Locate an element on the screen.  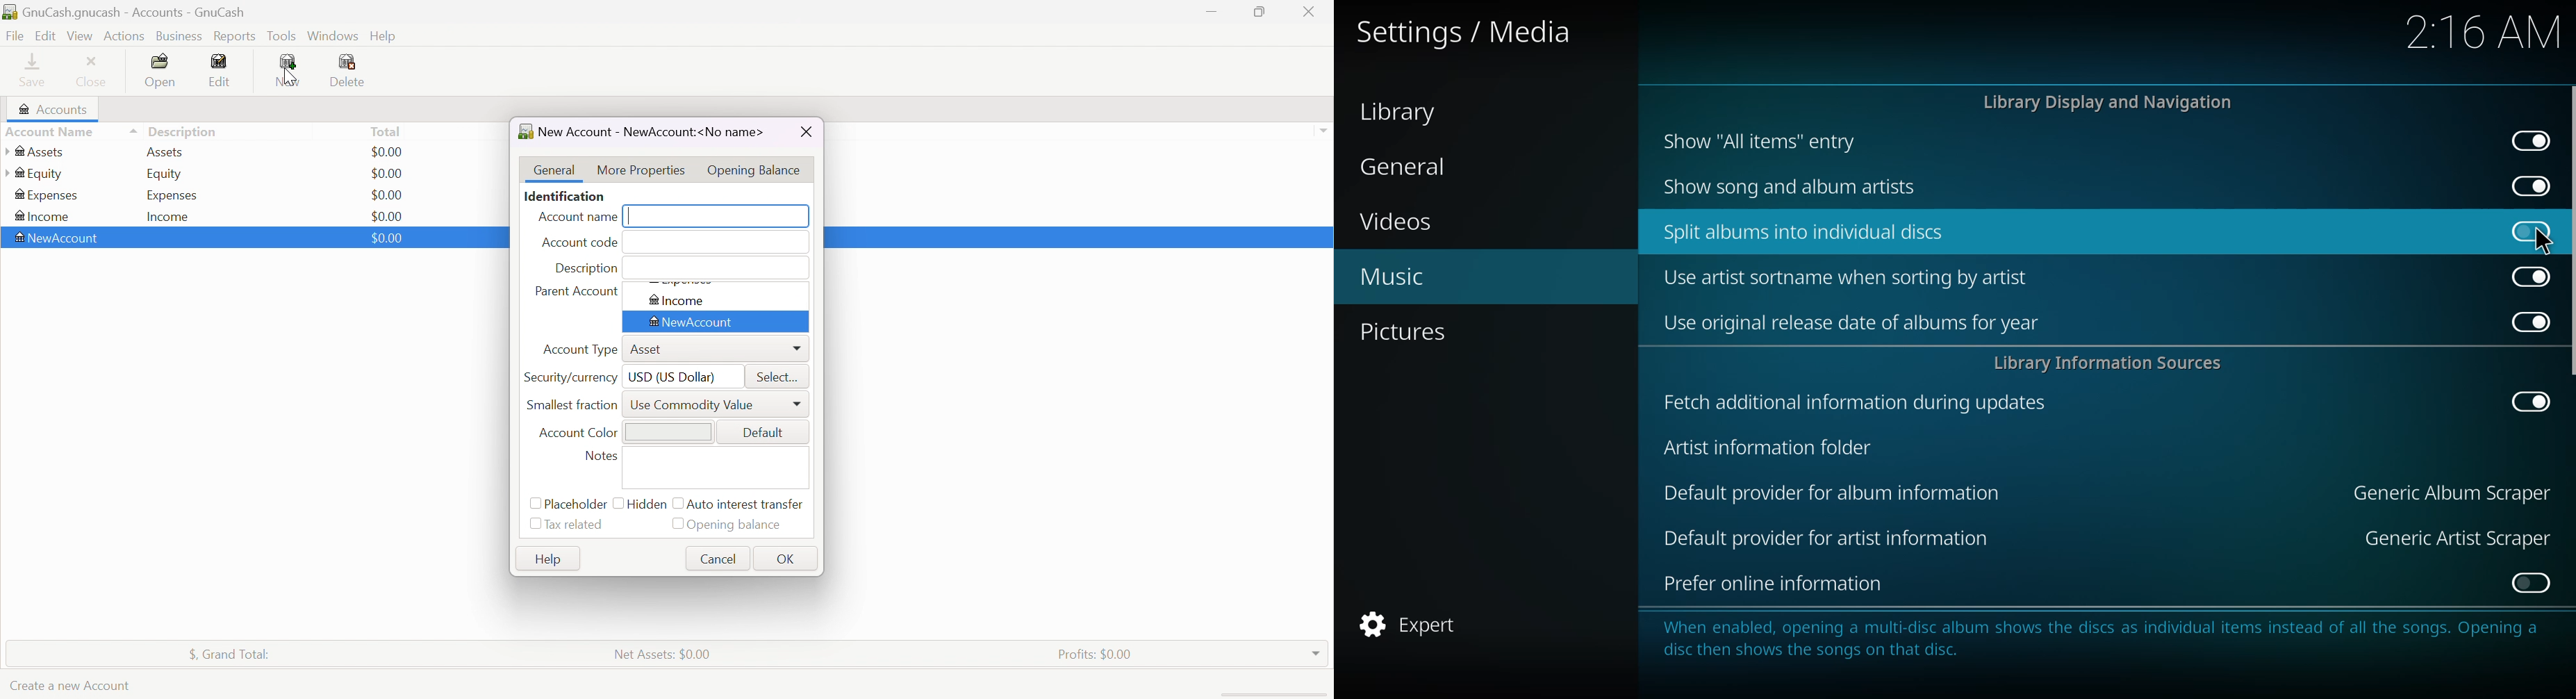
More Properties is located at coordinates (640, 171).